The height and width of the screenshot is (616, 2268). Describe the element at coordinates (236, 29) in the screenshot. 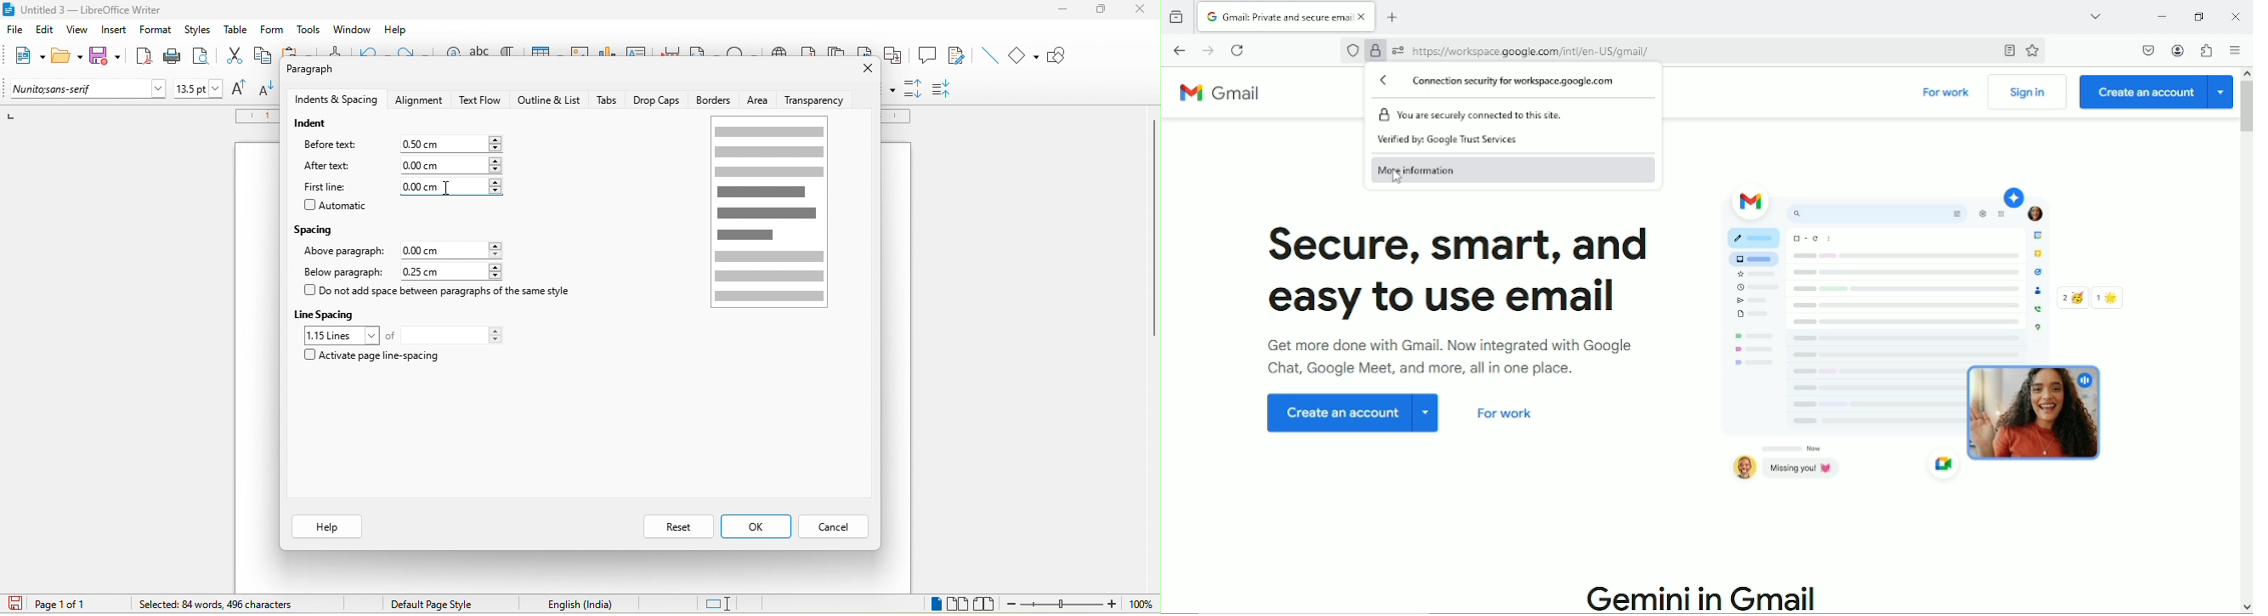

I see `table` at that location.